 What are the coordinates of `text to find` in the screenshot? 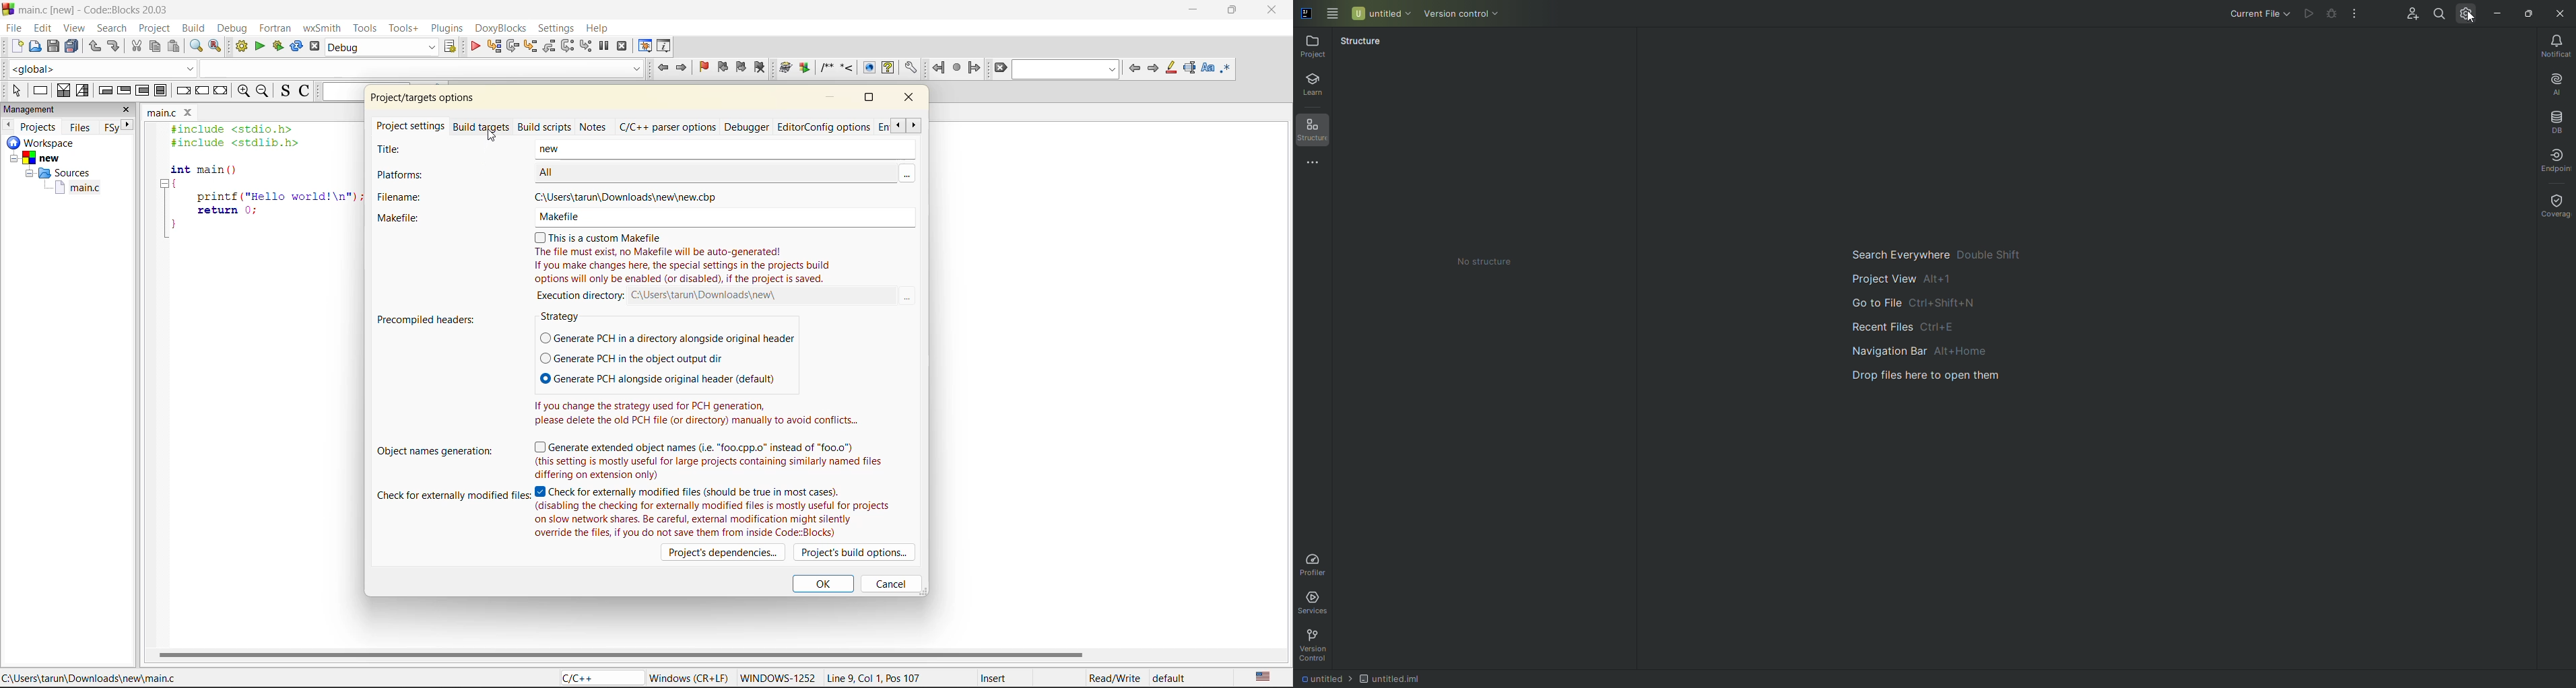 It's located at (1067, 69).